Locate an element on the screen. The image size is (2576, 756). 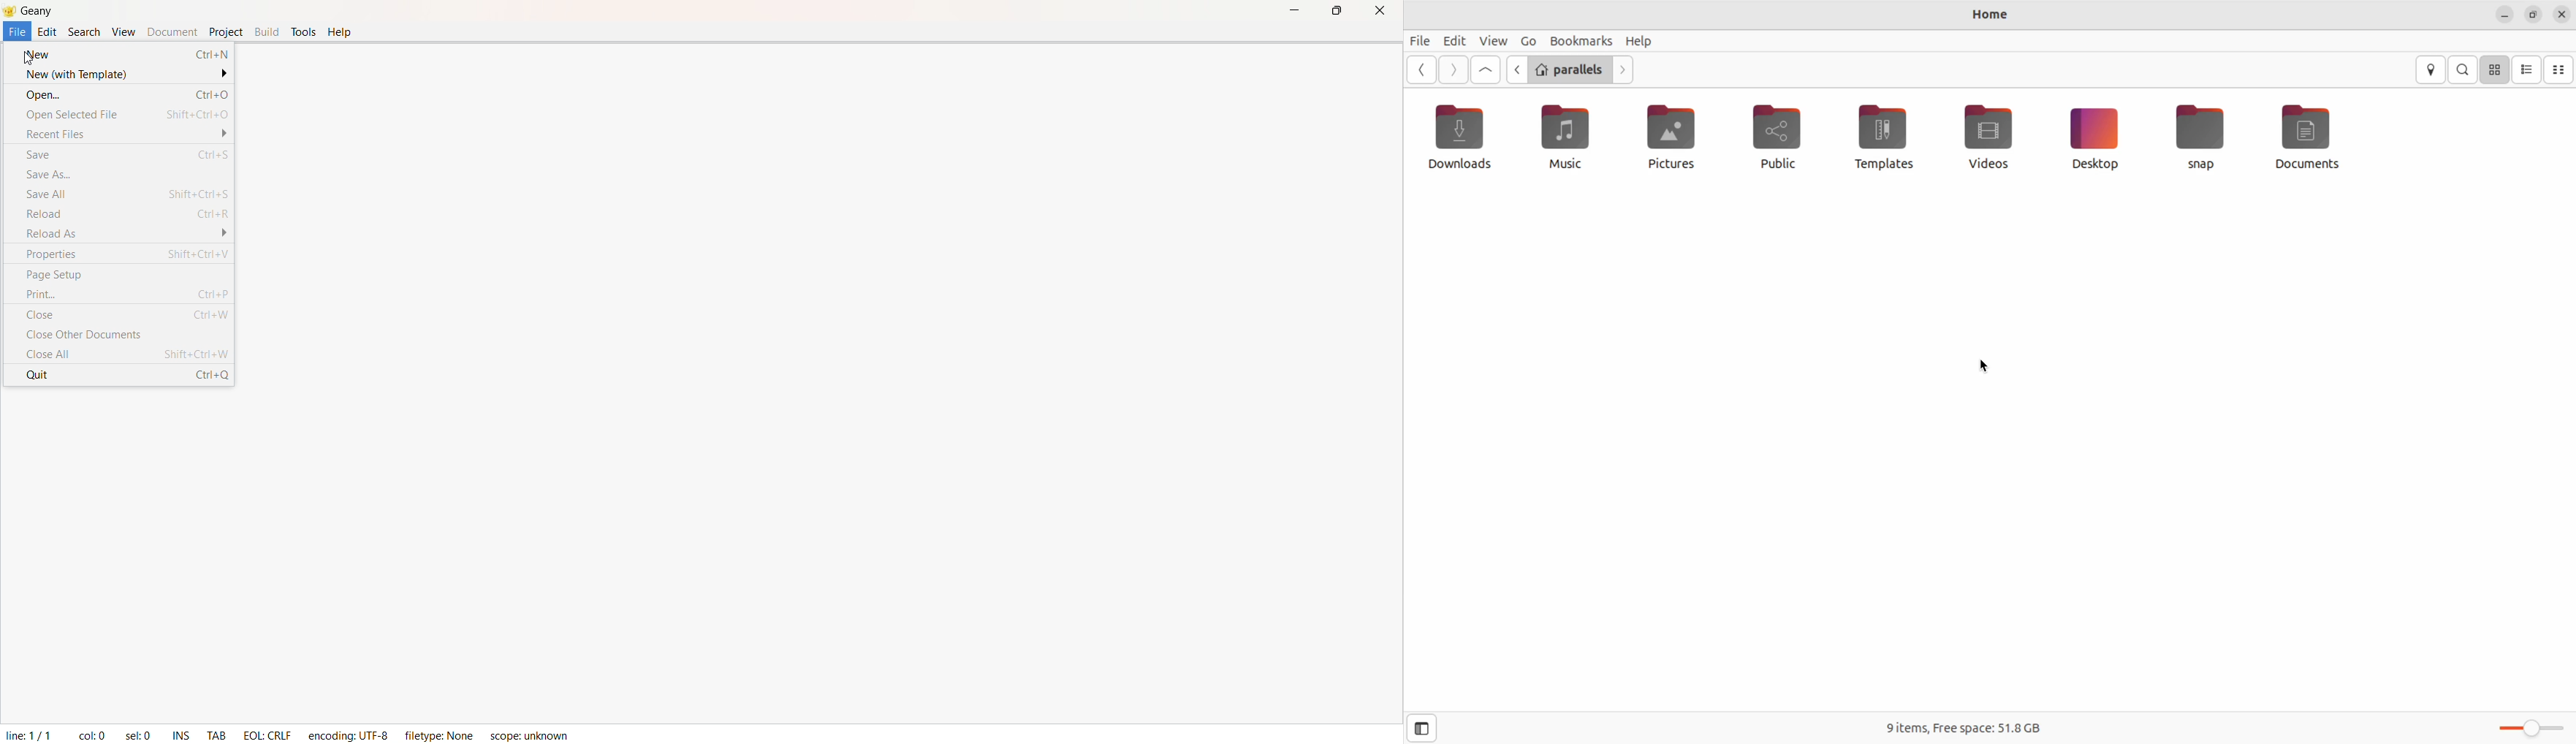
Close is located at coordinates (1380, 13).